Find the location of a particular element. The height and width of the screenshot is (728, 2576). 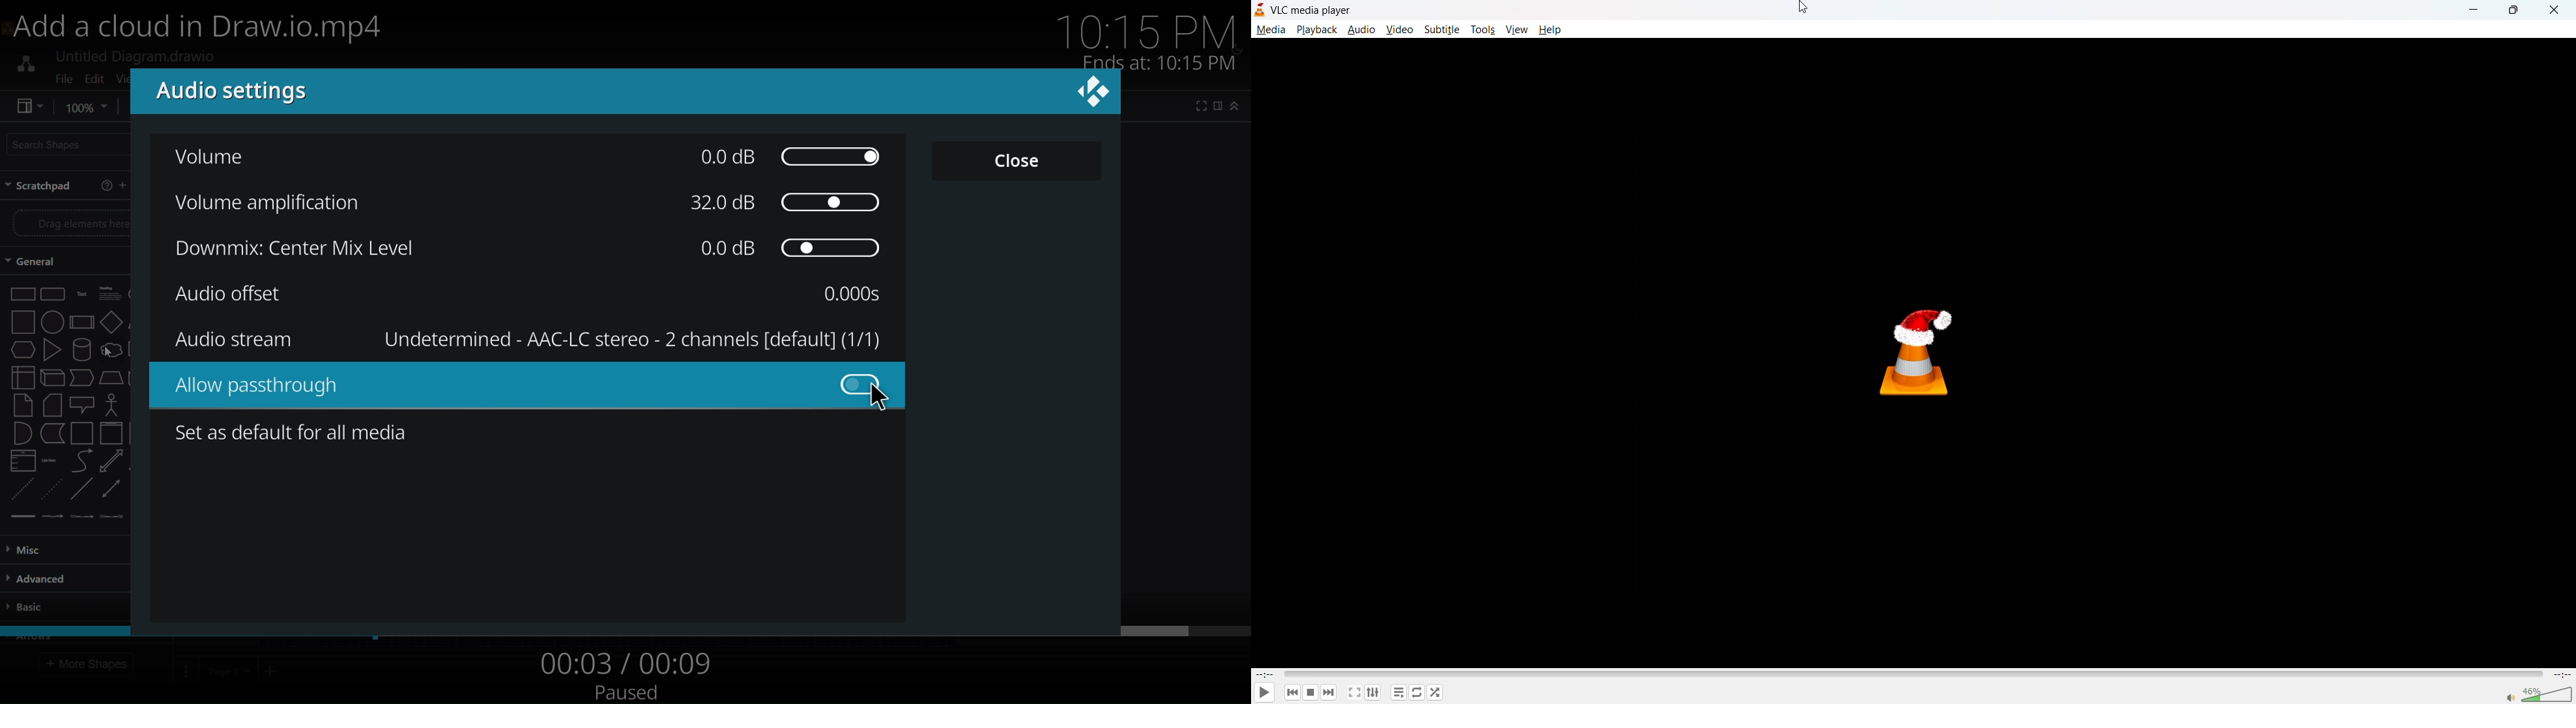

playback is located at coordinates (1317, 30).